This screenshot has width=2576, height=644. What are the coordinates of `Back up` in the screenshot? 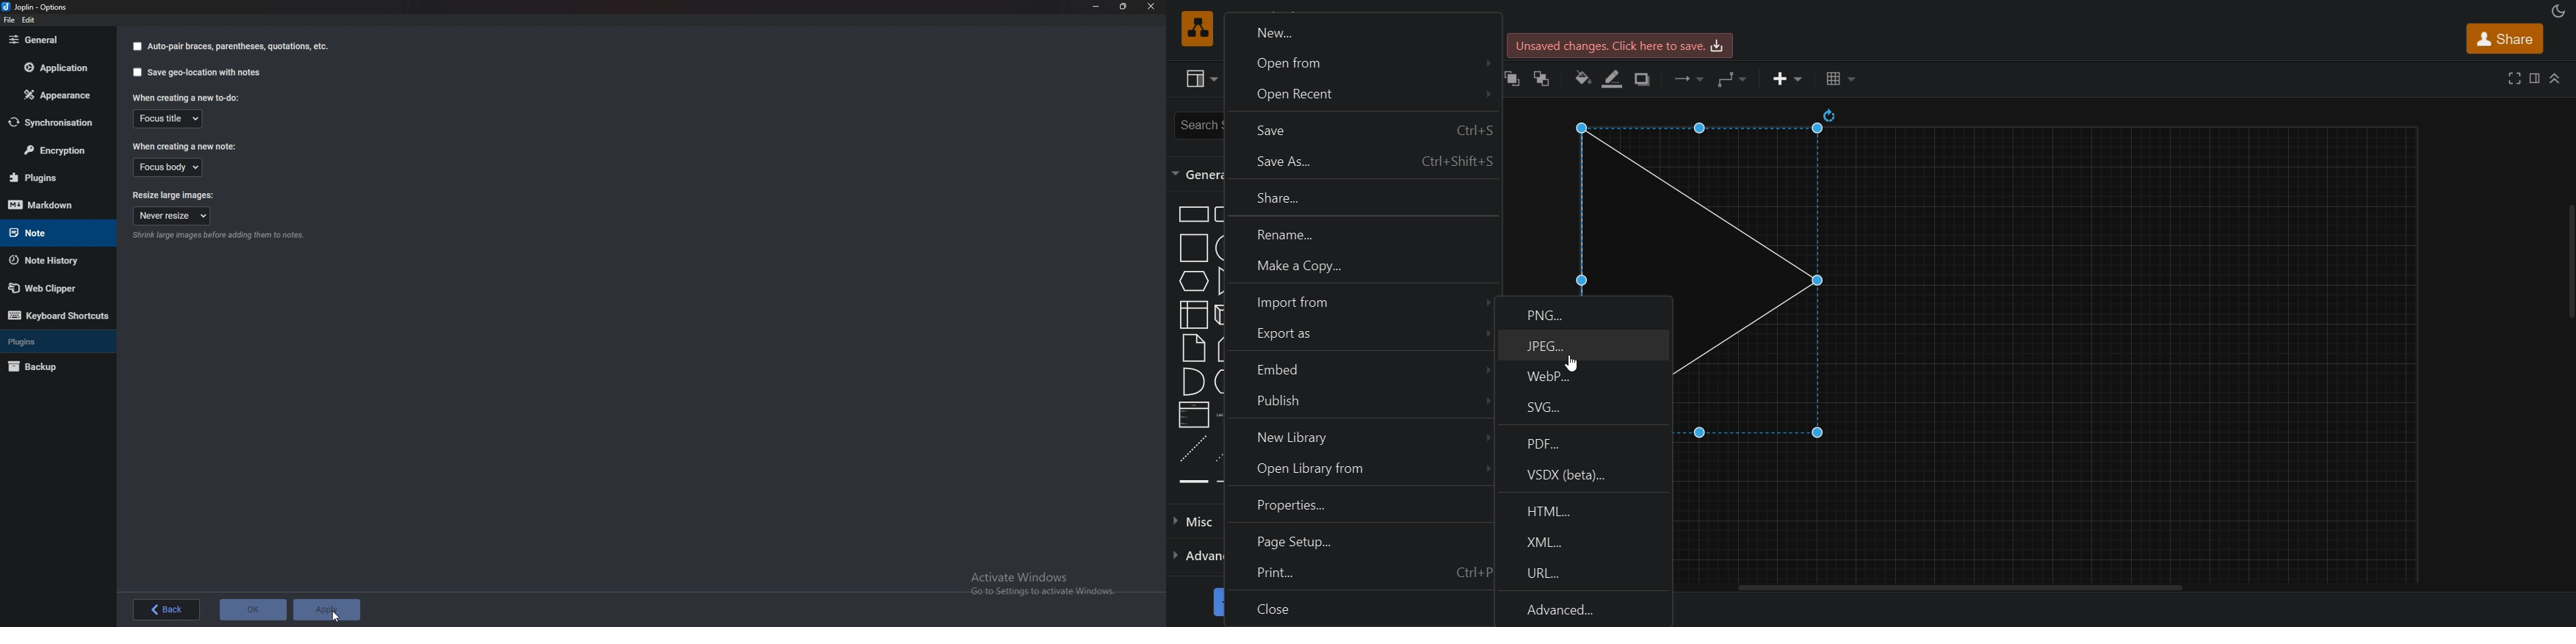 It's located at (50, 366).